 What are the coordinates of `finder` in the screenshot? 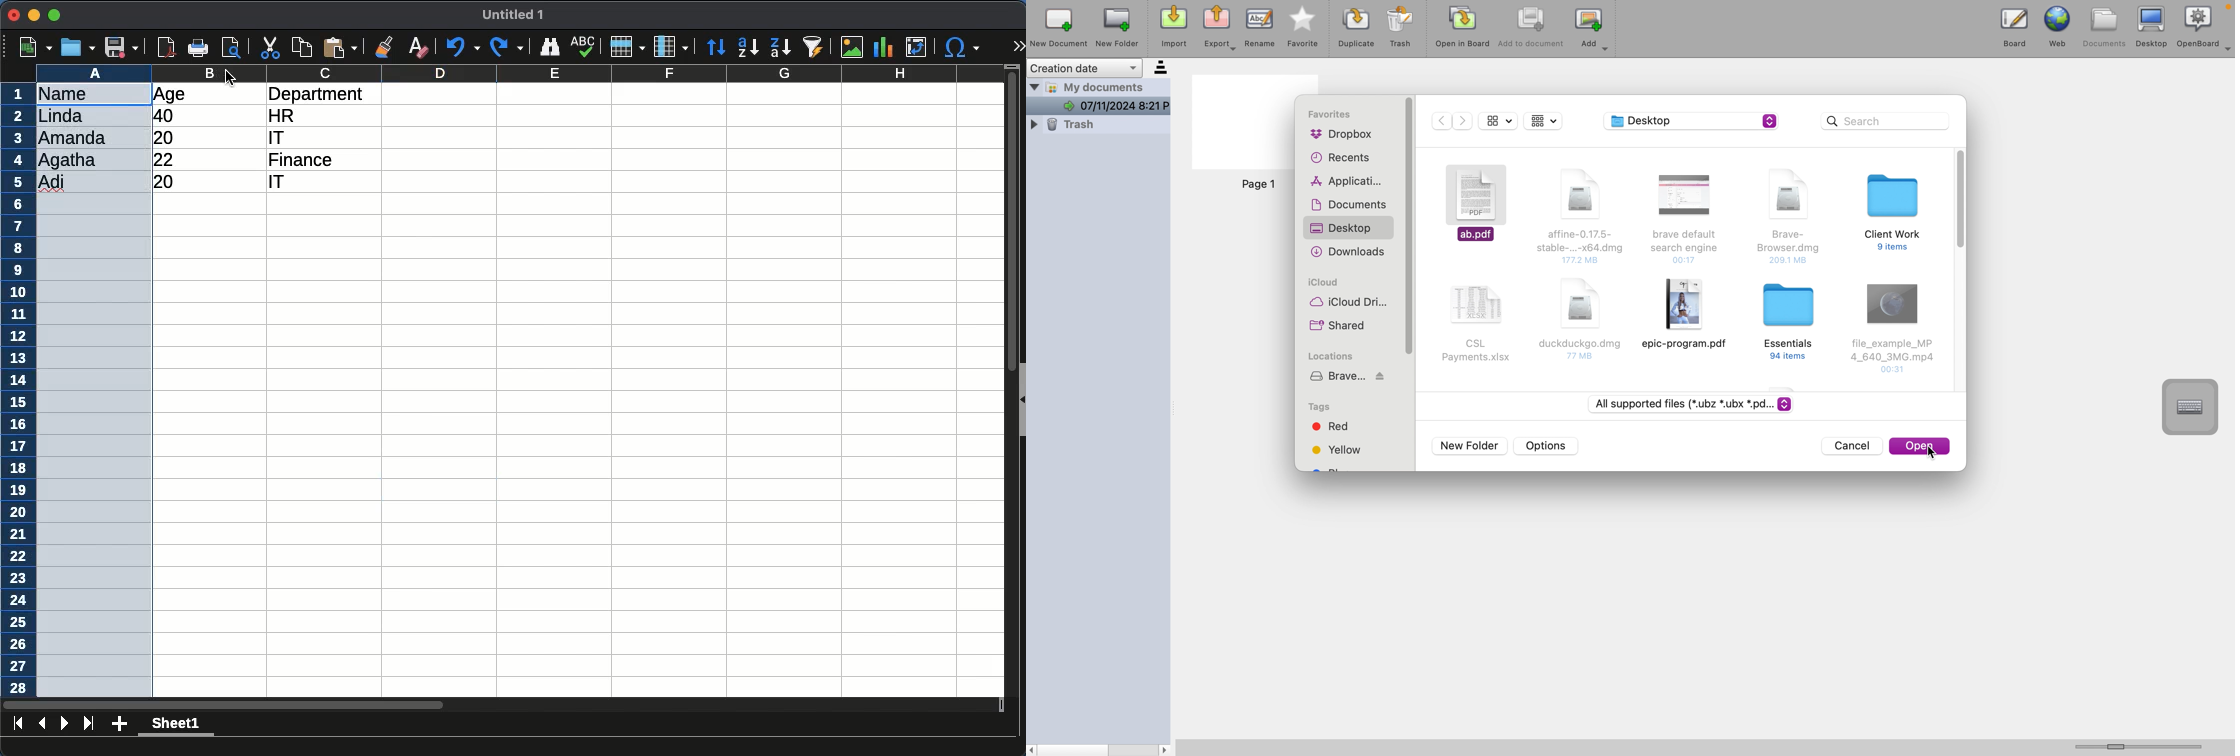 It's located at (552, 47).